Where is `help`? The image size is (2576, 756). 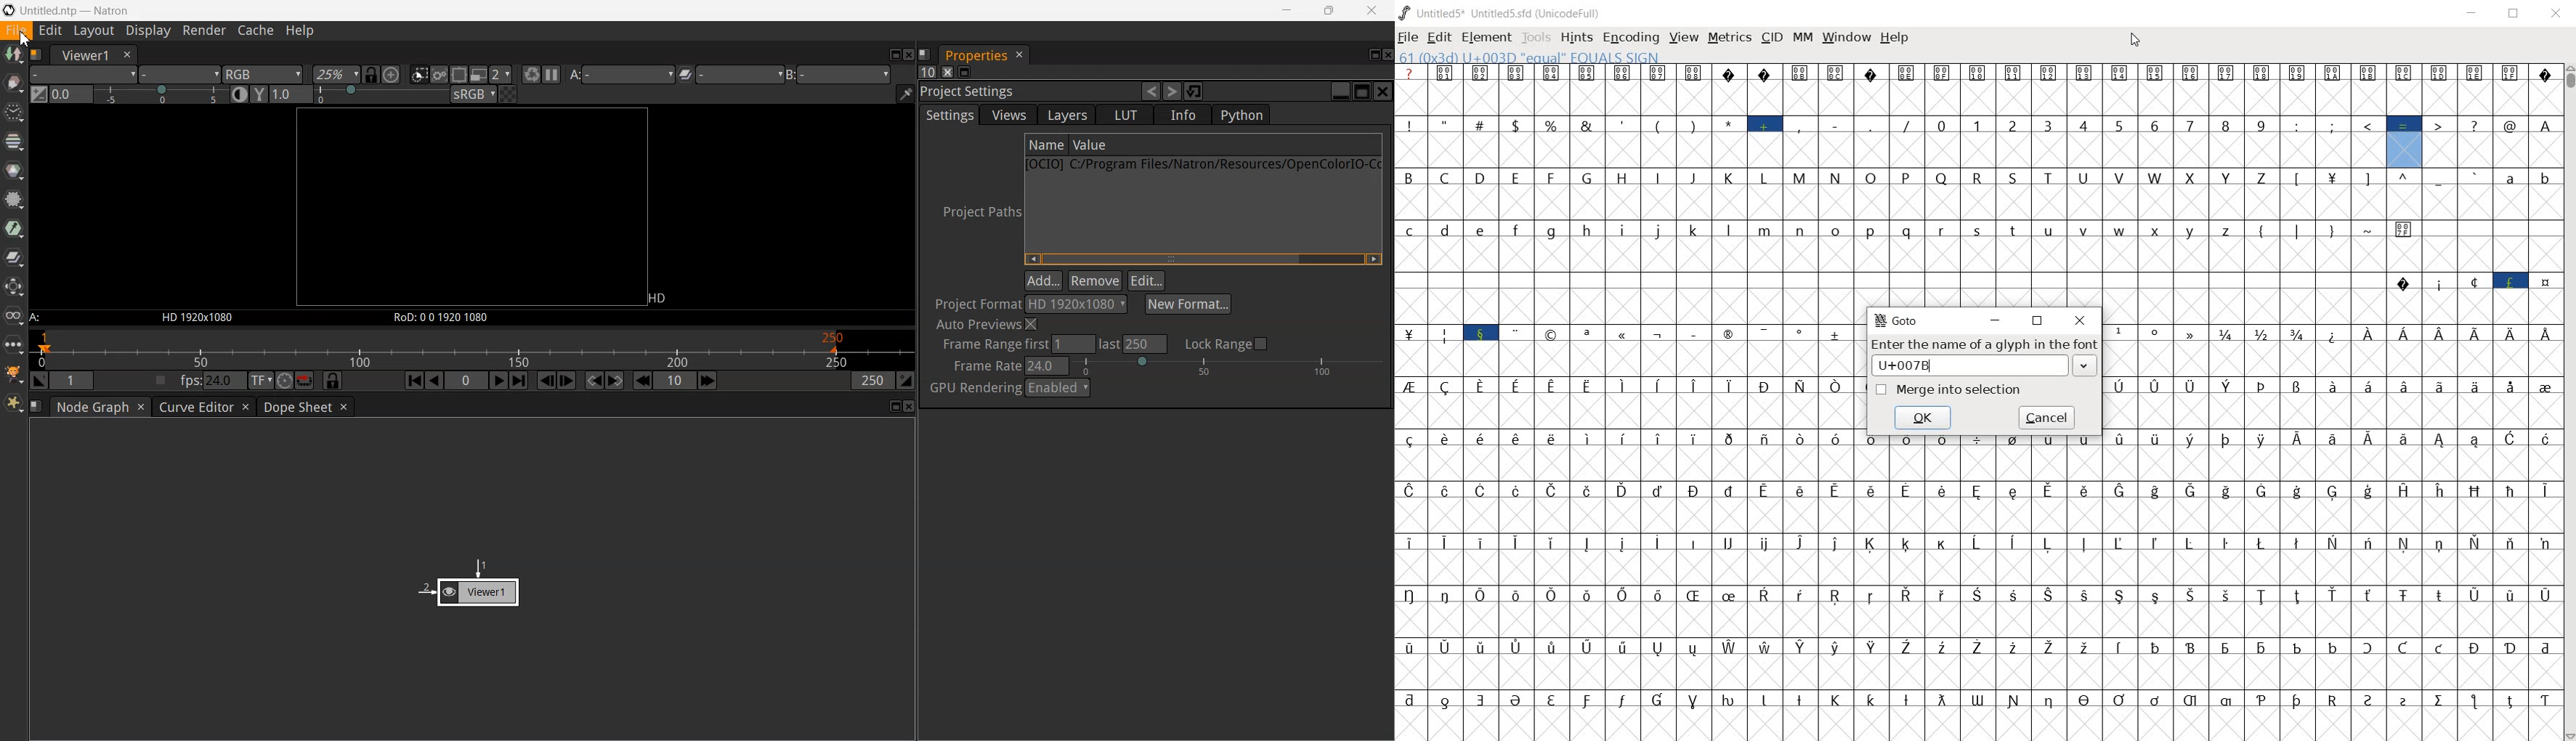 help is located at coordinates (1894, 38).